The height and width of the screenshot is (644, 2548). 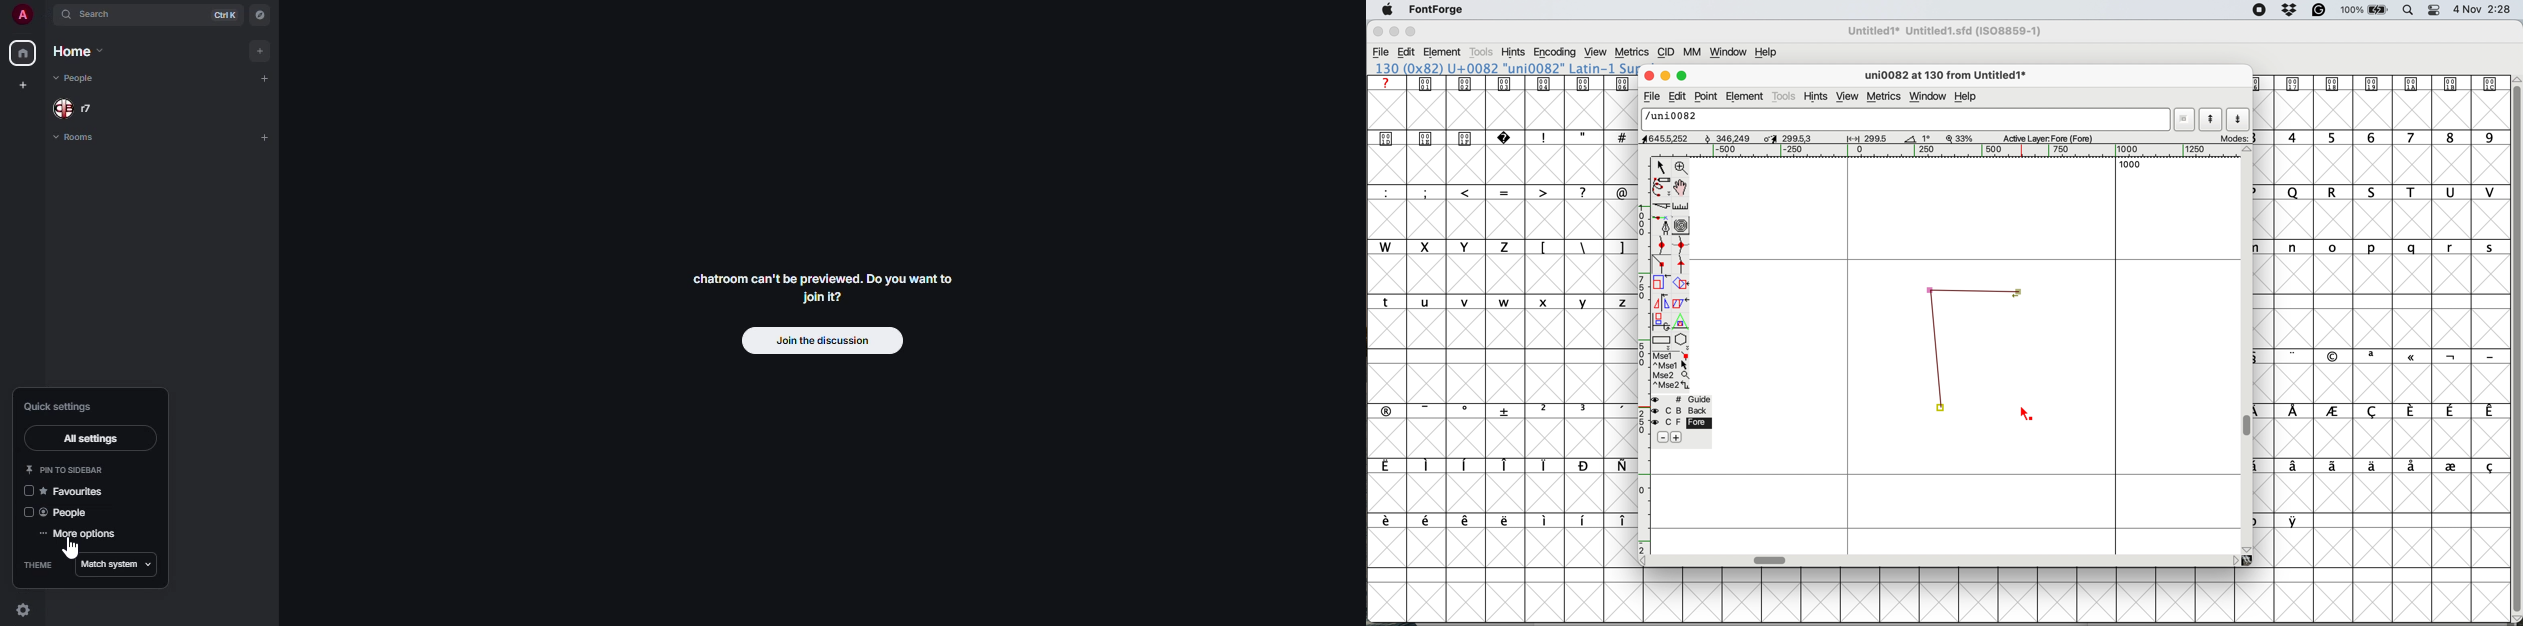 I want to click on chatroom can't be previewed. Do you want to join it?, so click(x=826, y=287).